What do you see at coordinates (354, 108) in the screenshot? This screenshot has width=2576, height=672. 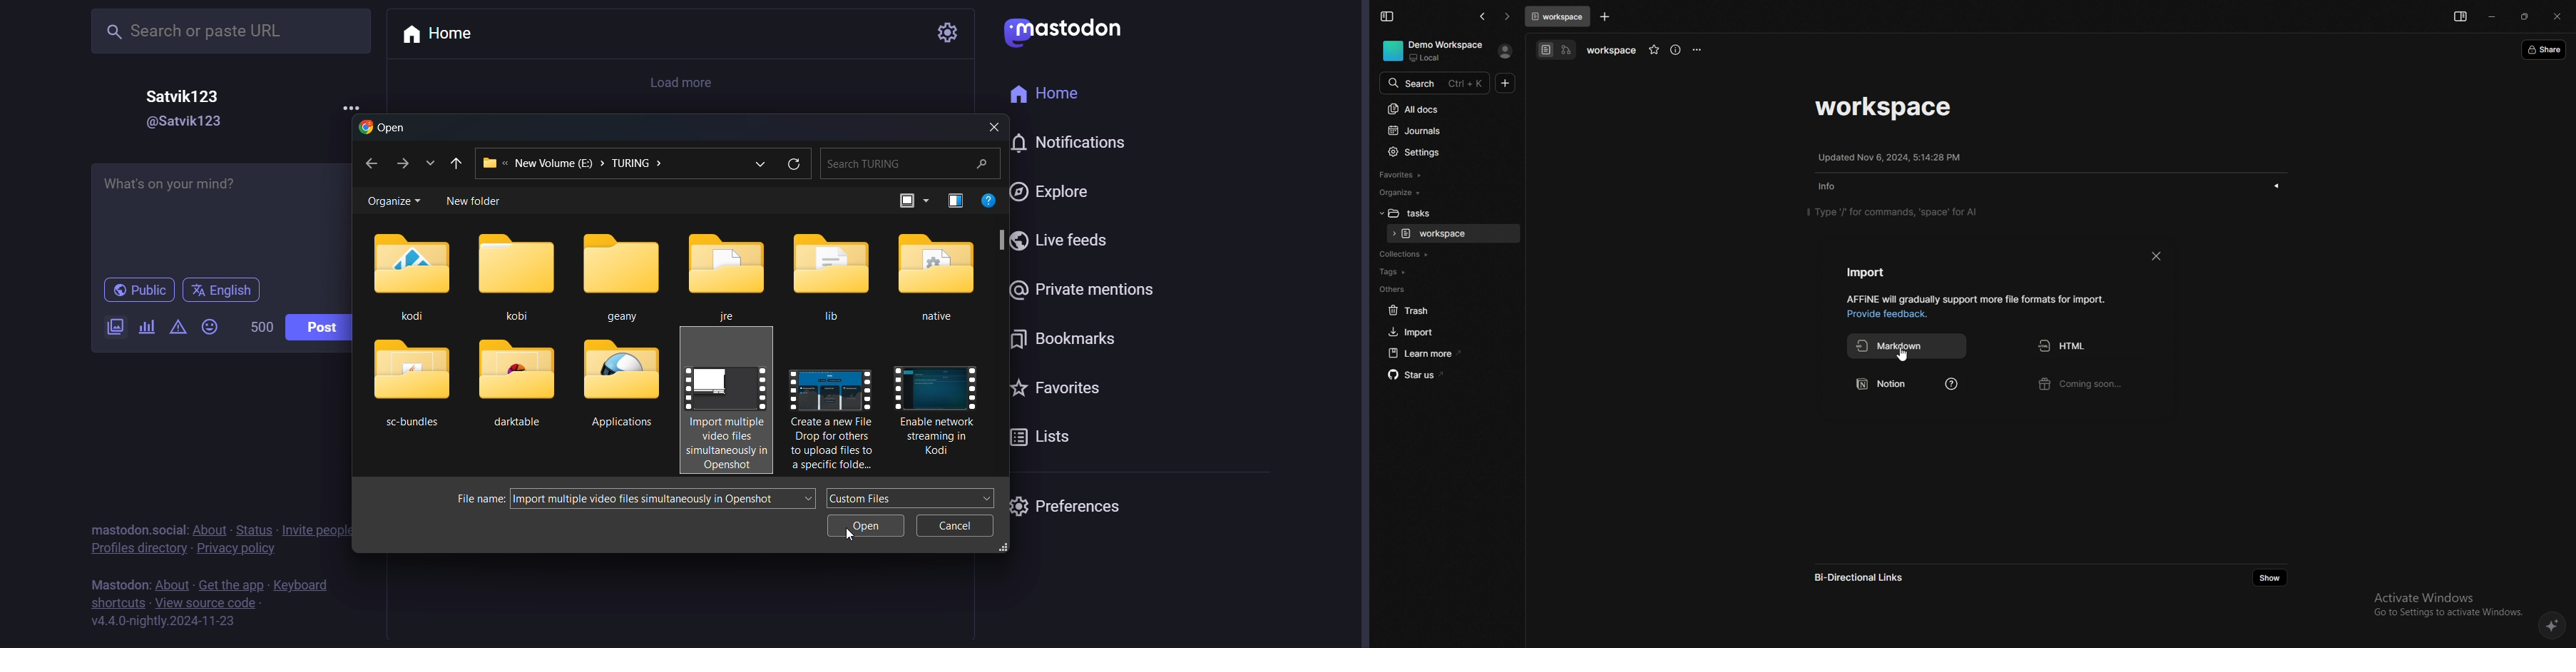 I see `more` at bounding box center [354, 108].